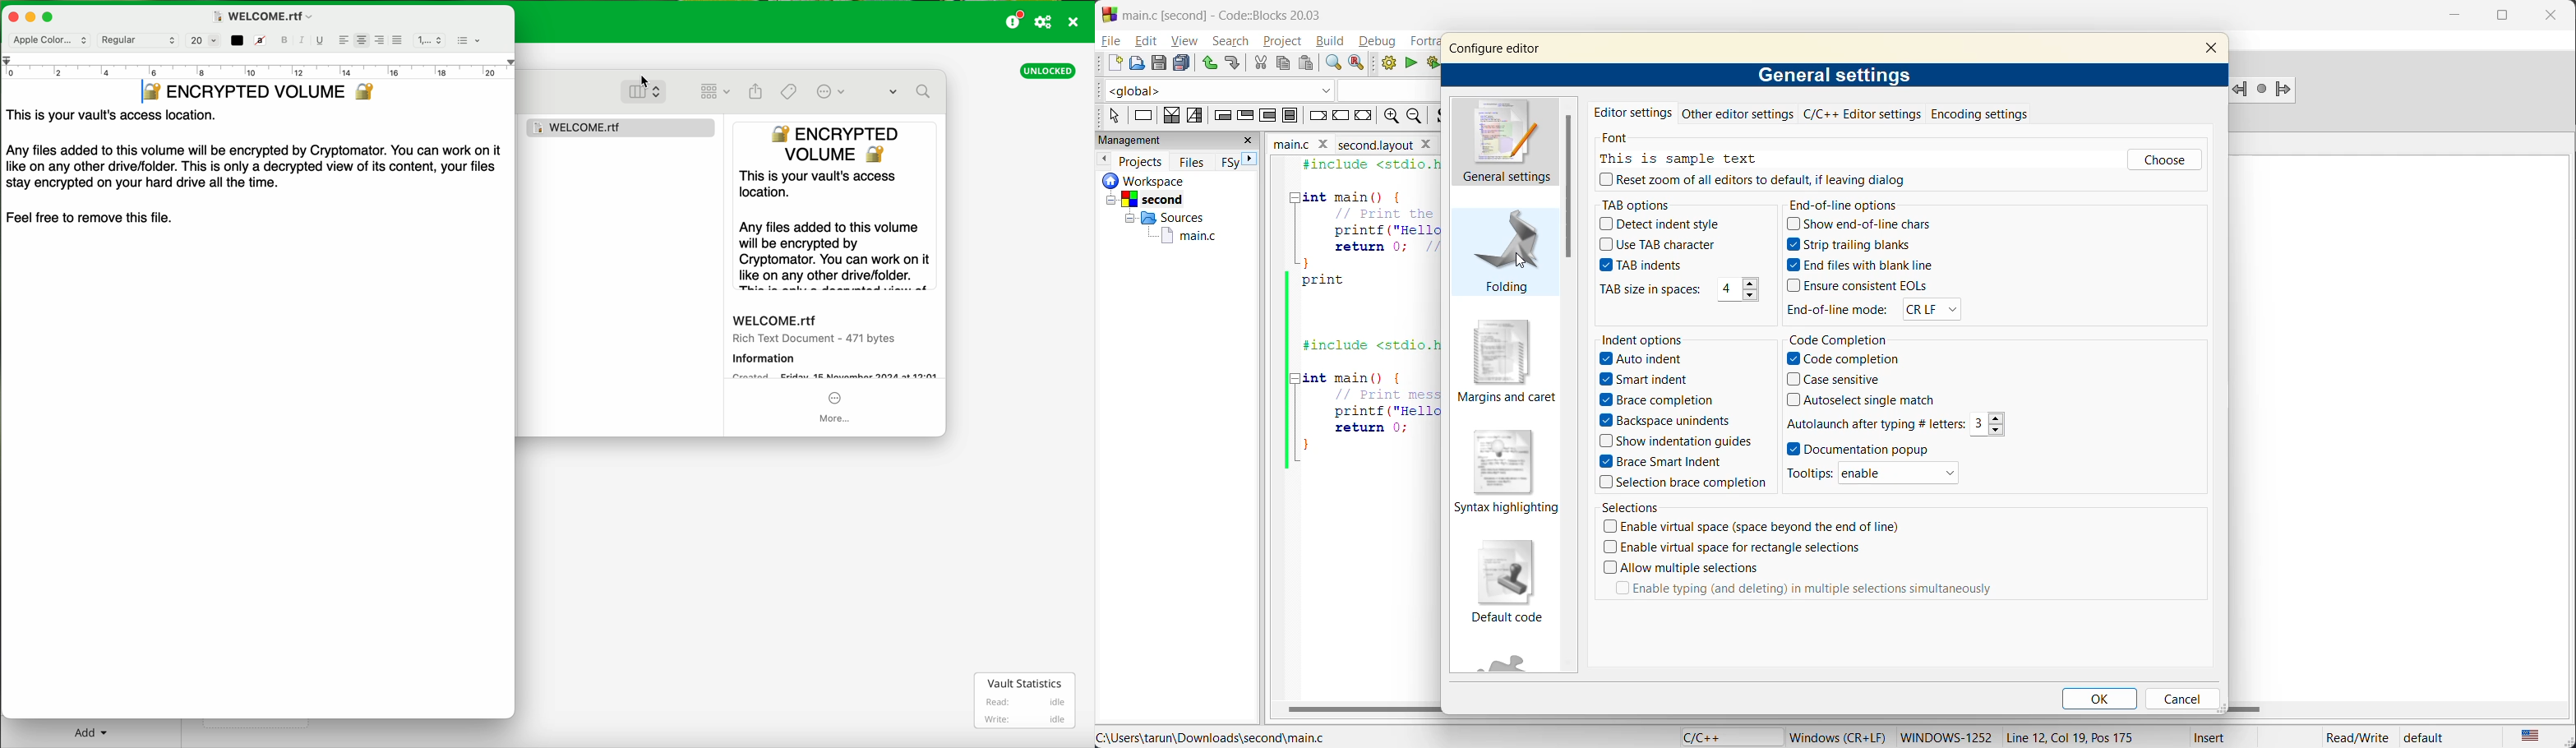 This screenshot has height=756, width=2576. What do you see at coordinates (1987, 425) in the screenshot?
I see `3` at bounding box center [1987, 425].